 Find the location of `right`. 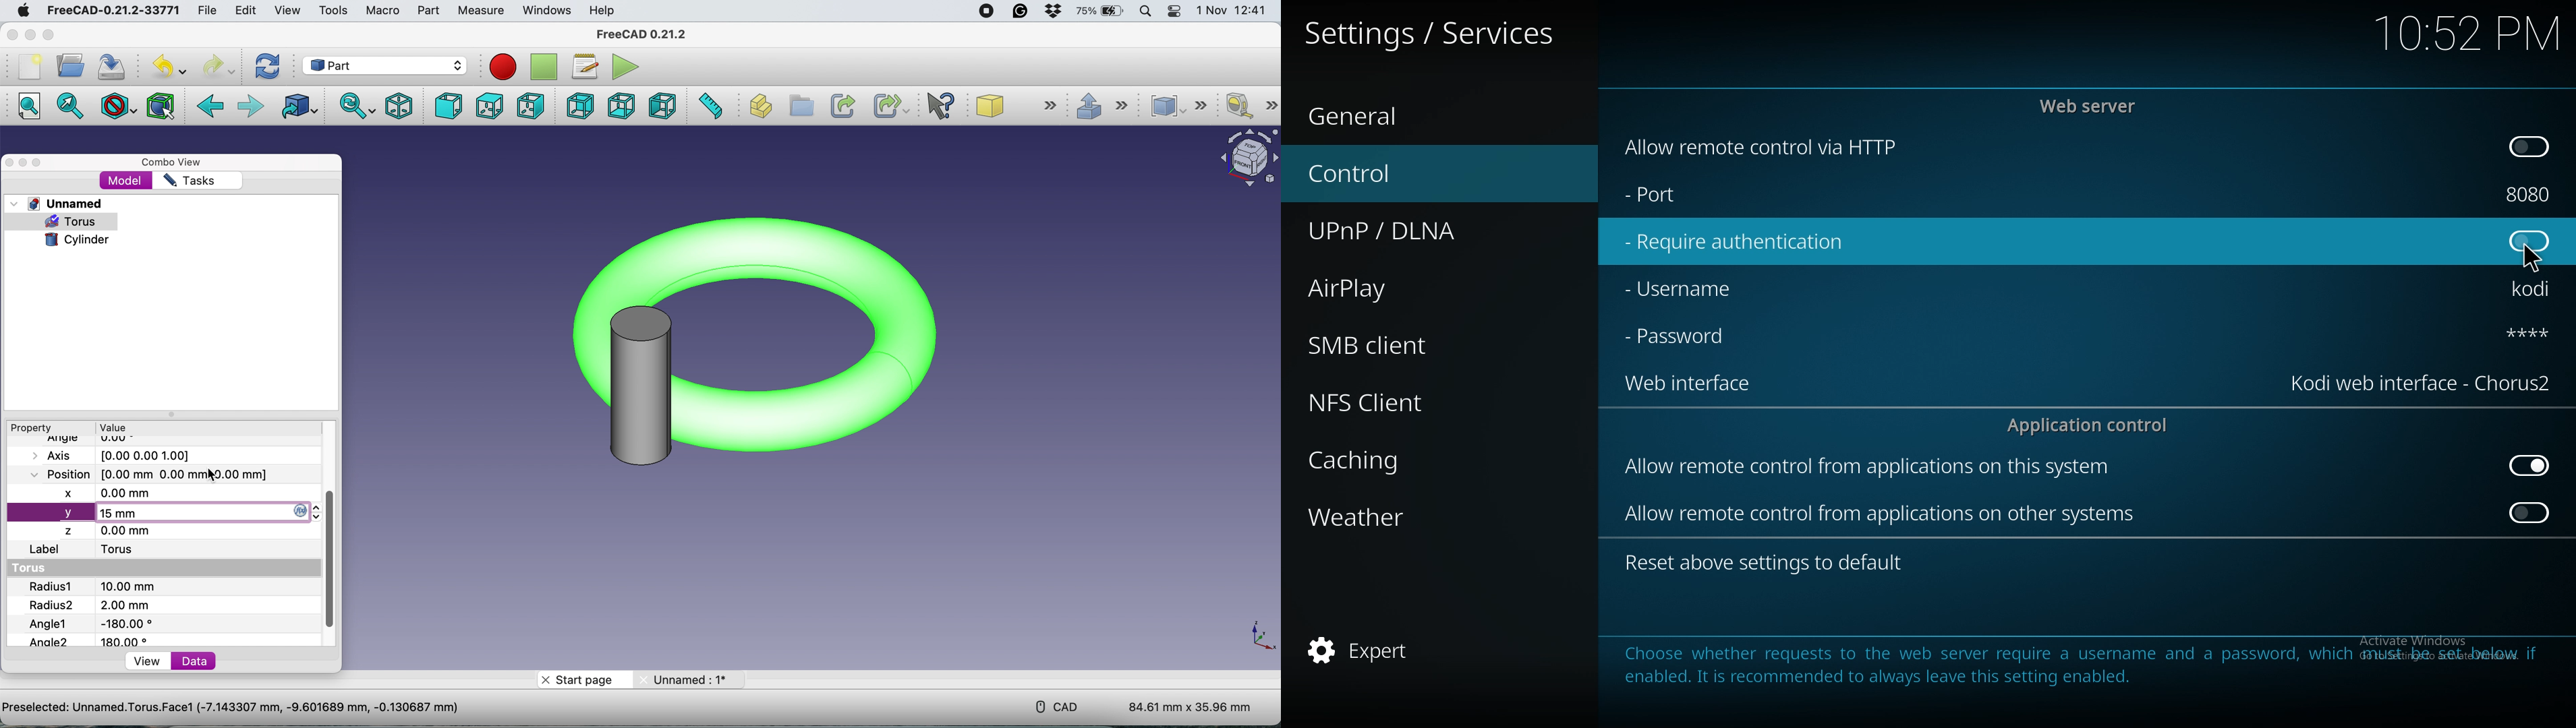

right is located at coordinates (529, 106).